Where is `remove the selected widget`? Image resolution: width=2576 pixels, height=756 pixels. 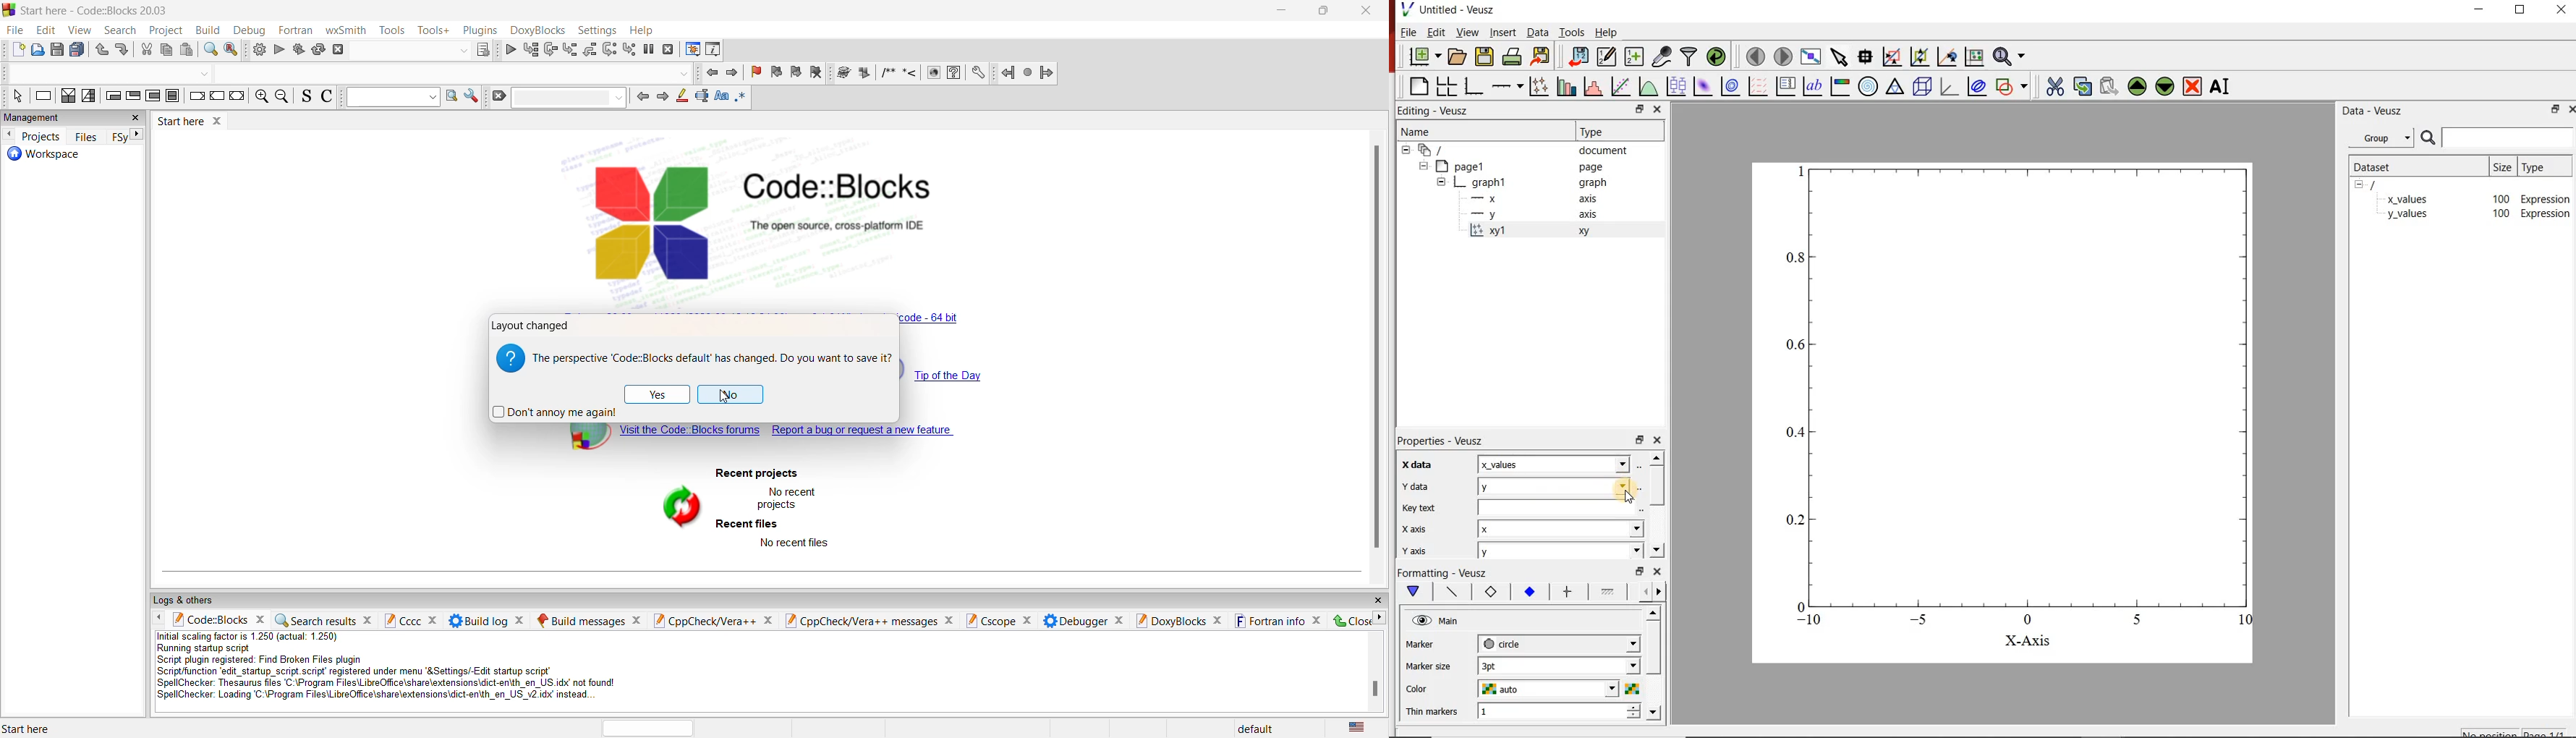 remove the selected widget is located at coordinates (2193, 88).